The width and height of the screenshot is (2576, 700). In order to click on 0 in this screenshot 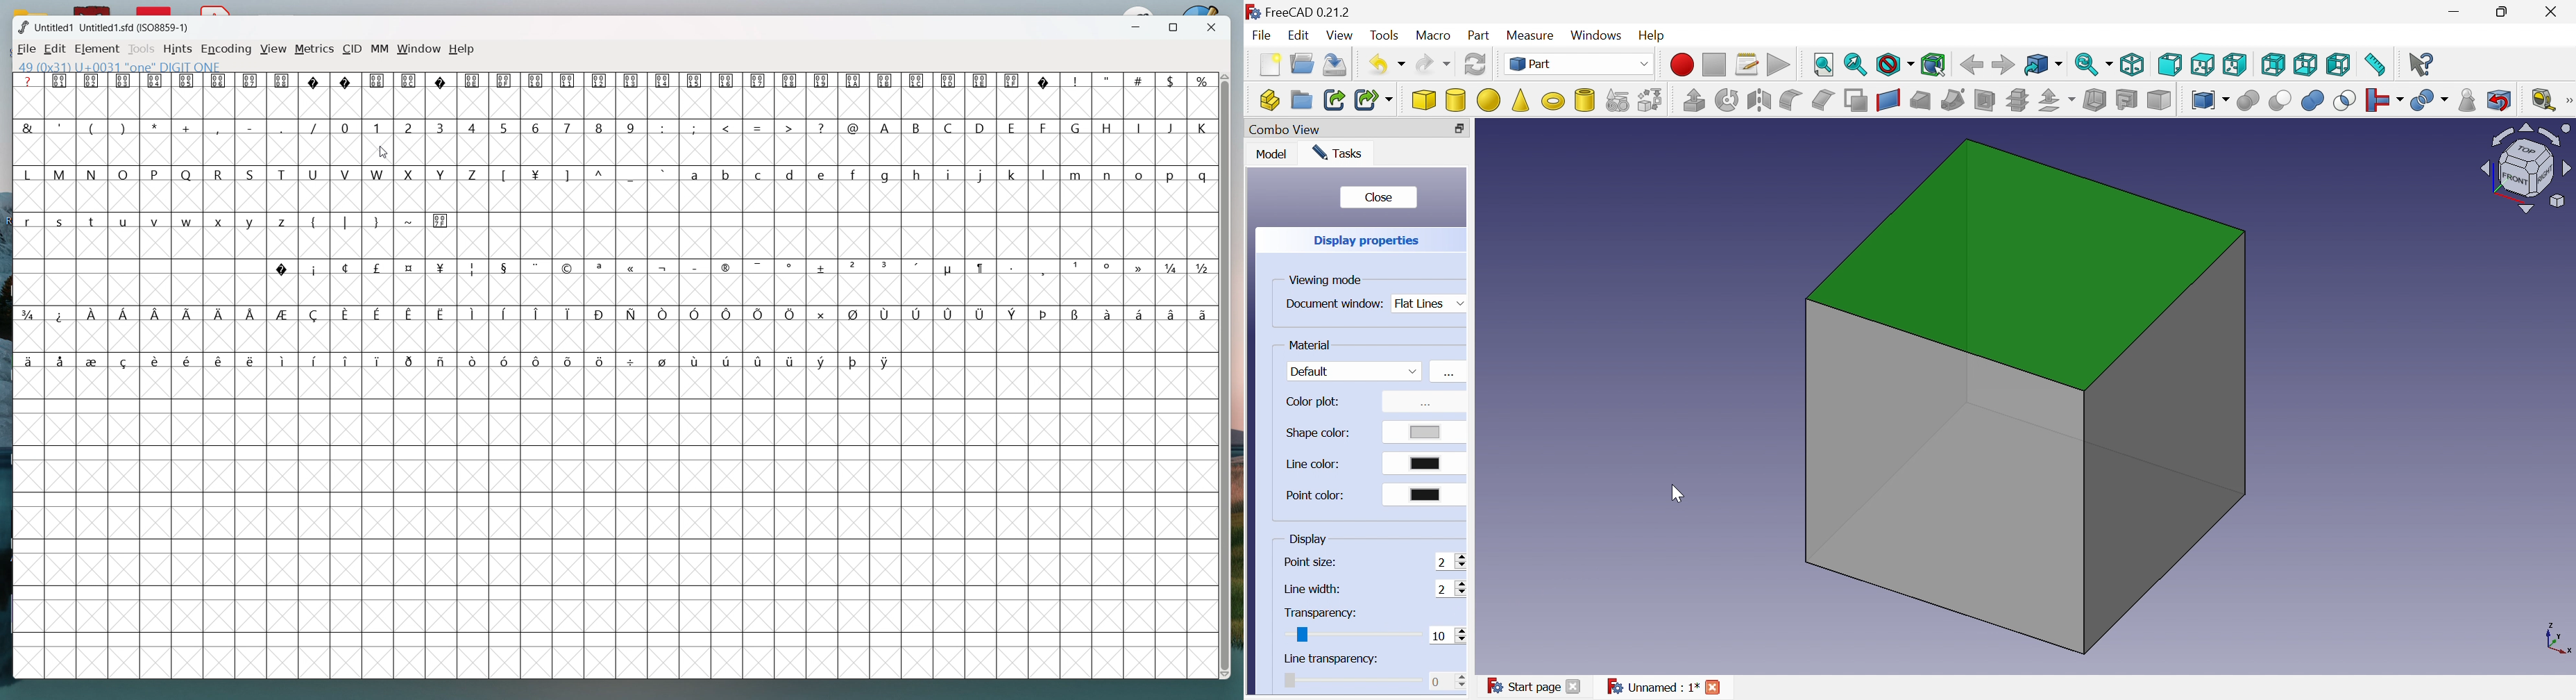, I will do `click(346, 126)`.